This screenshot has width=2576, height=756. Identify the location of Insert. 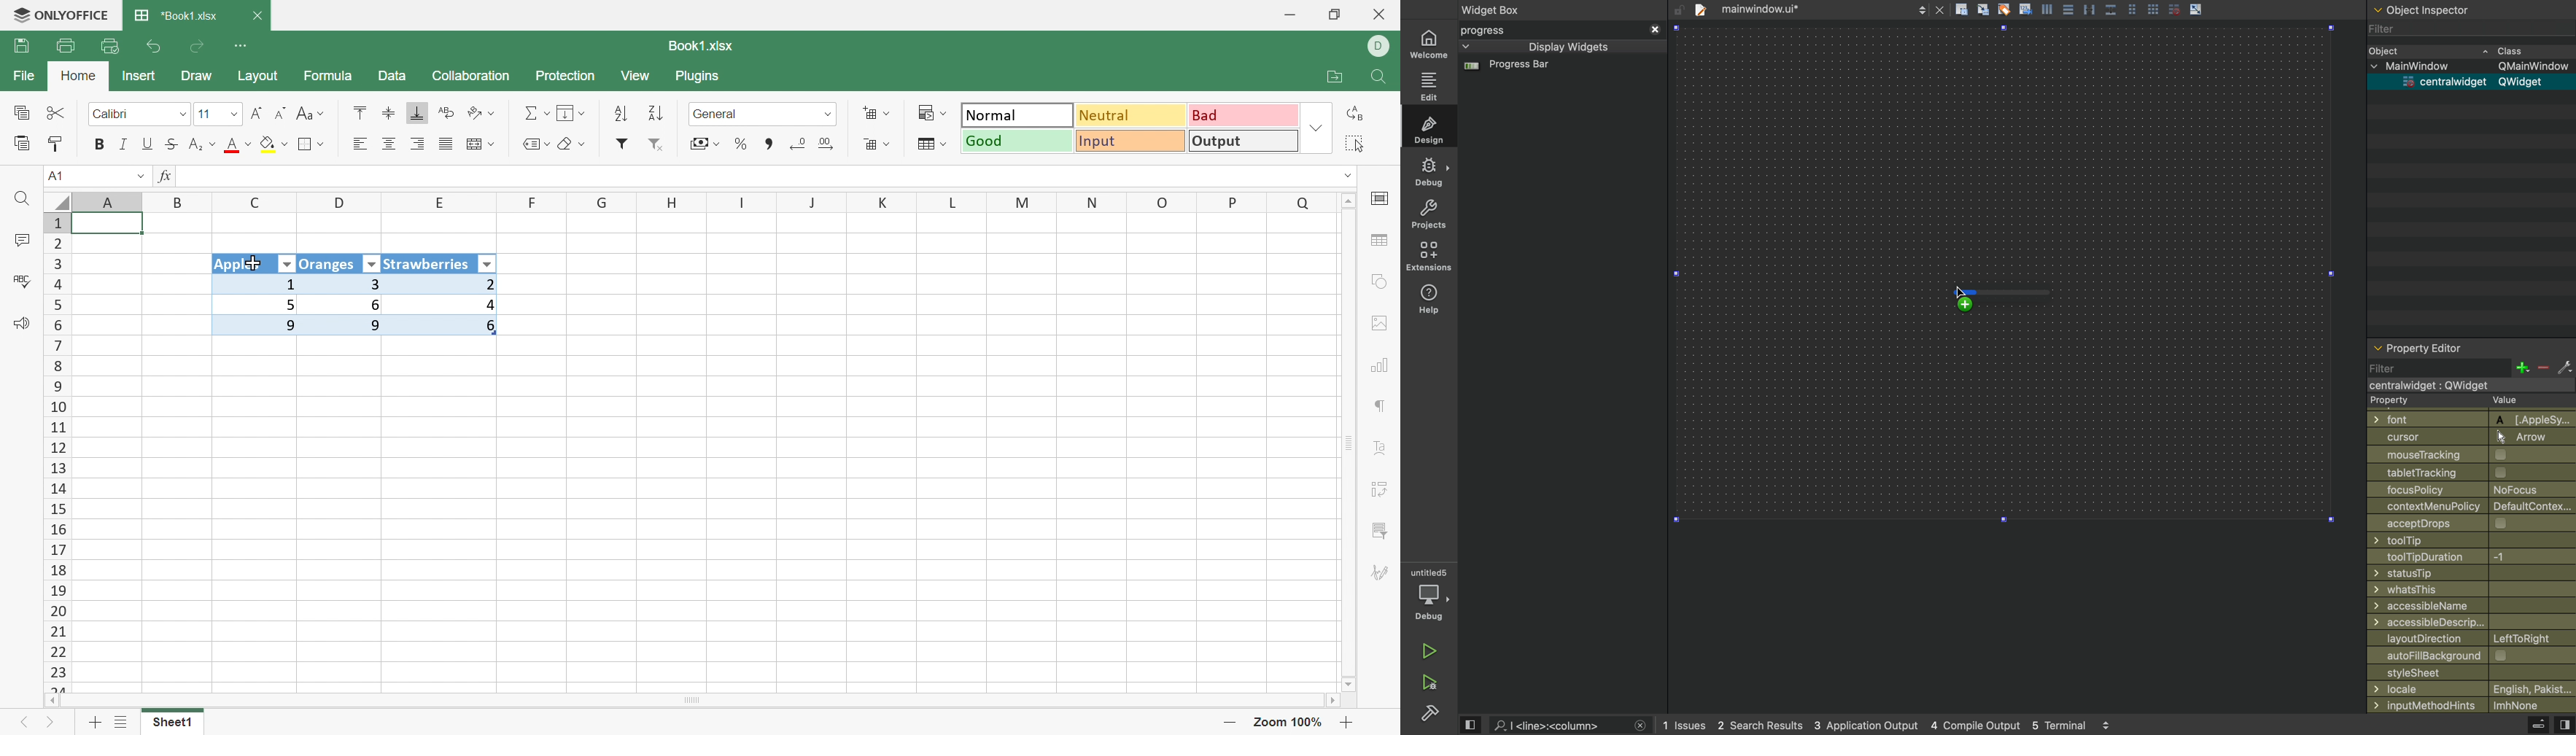
(139, 75).